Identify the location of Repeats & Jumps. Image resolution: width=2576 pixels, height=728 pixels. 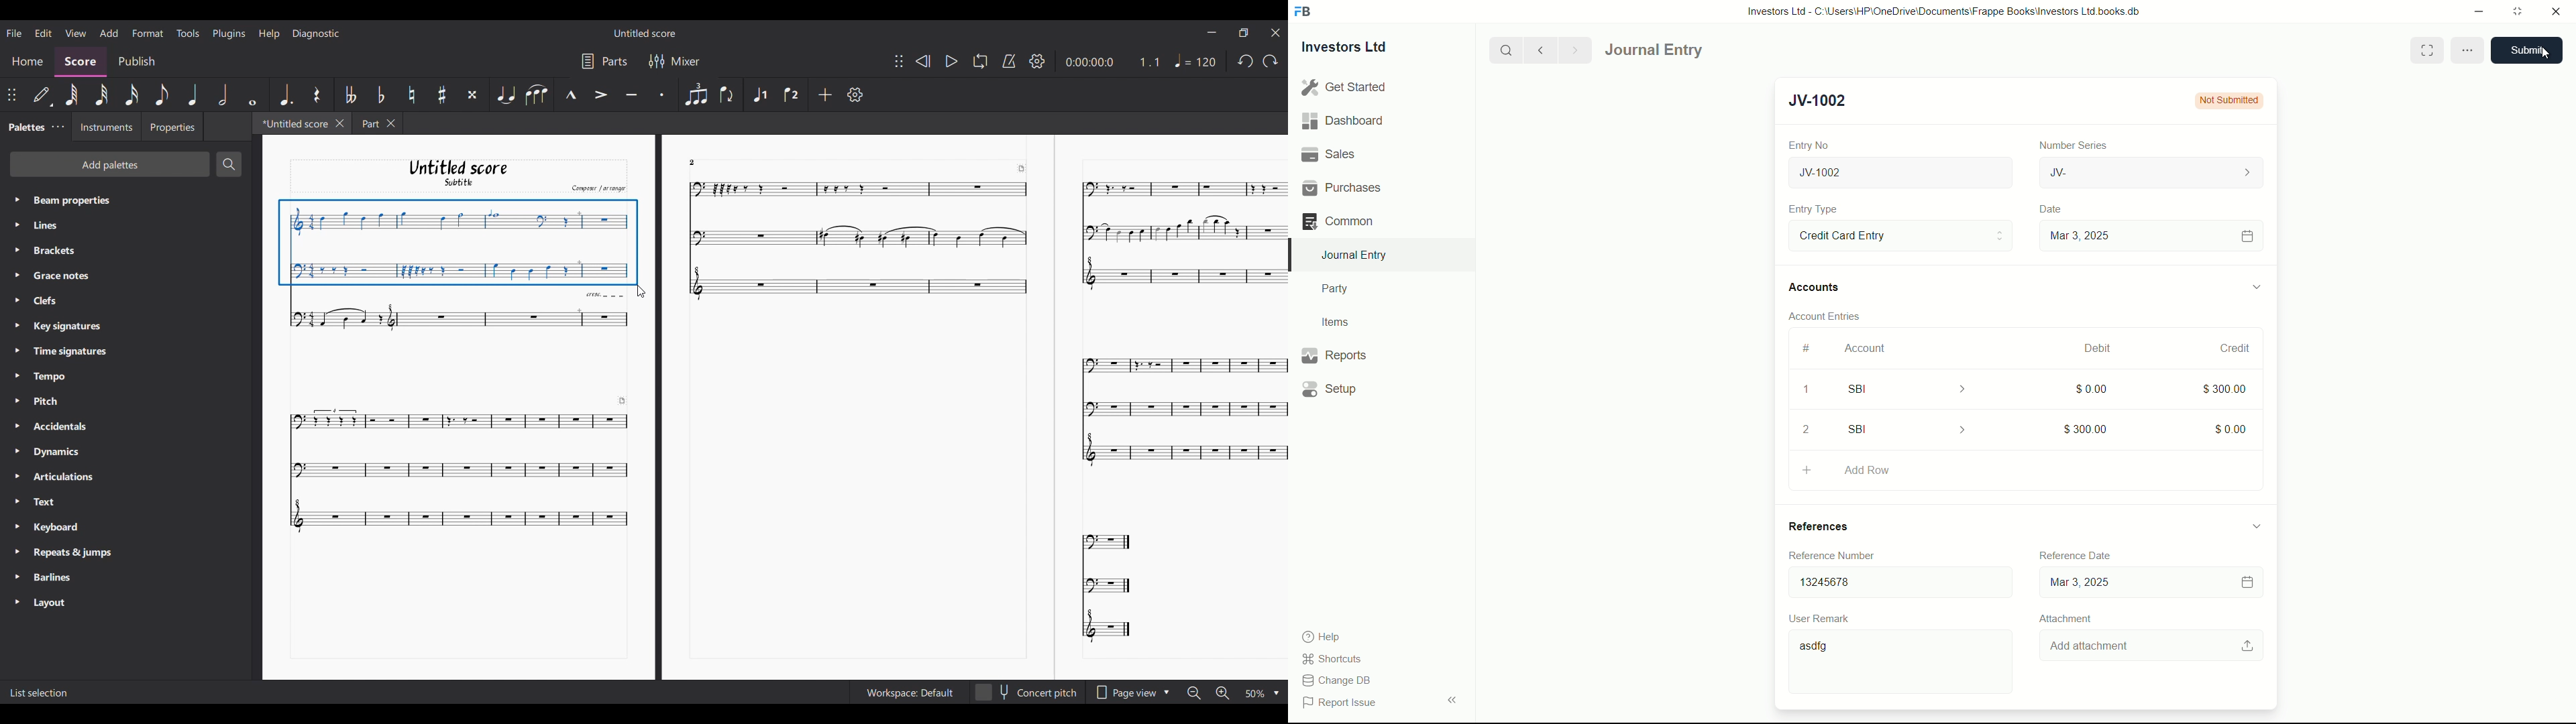
(72, 554).